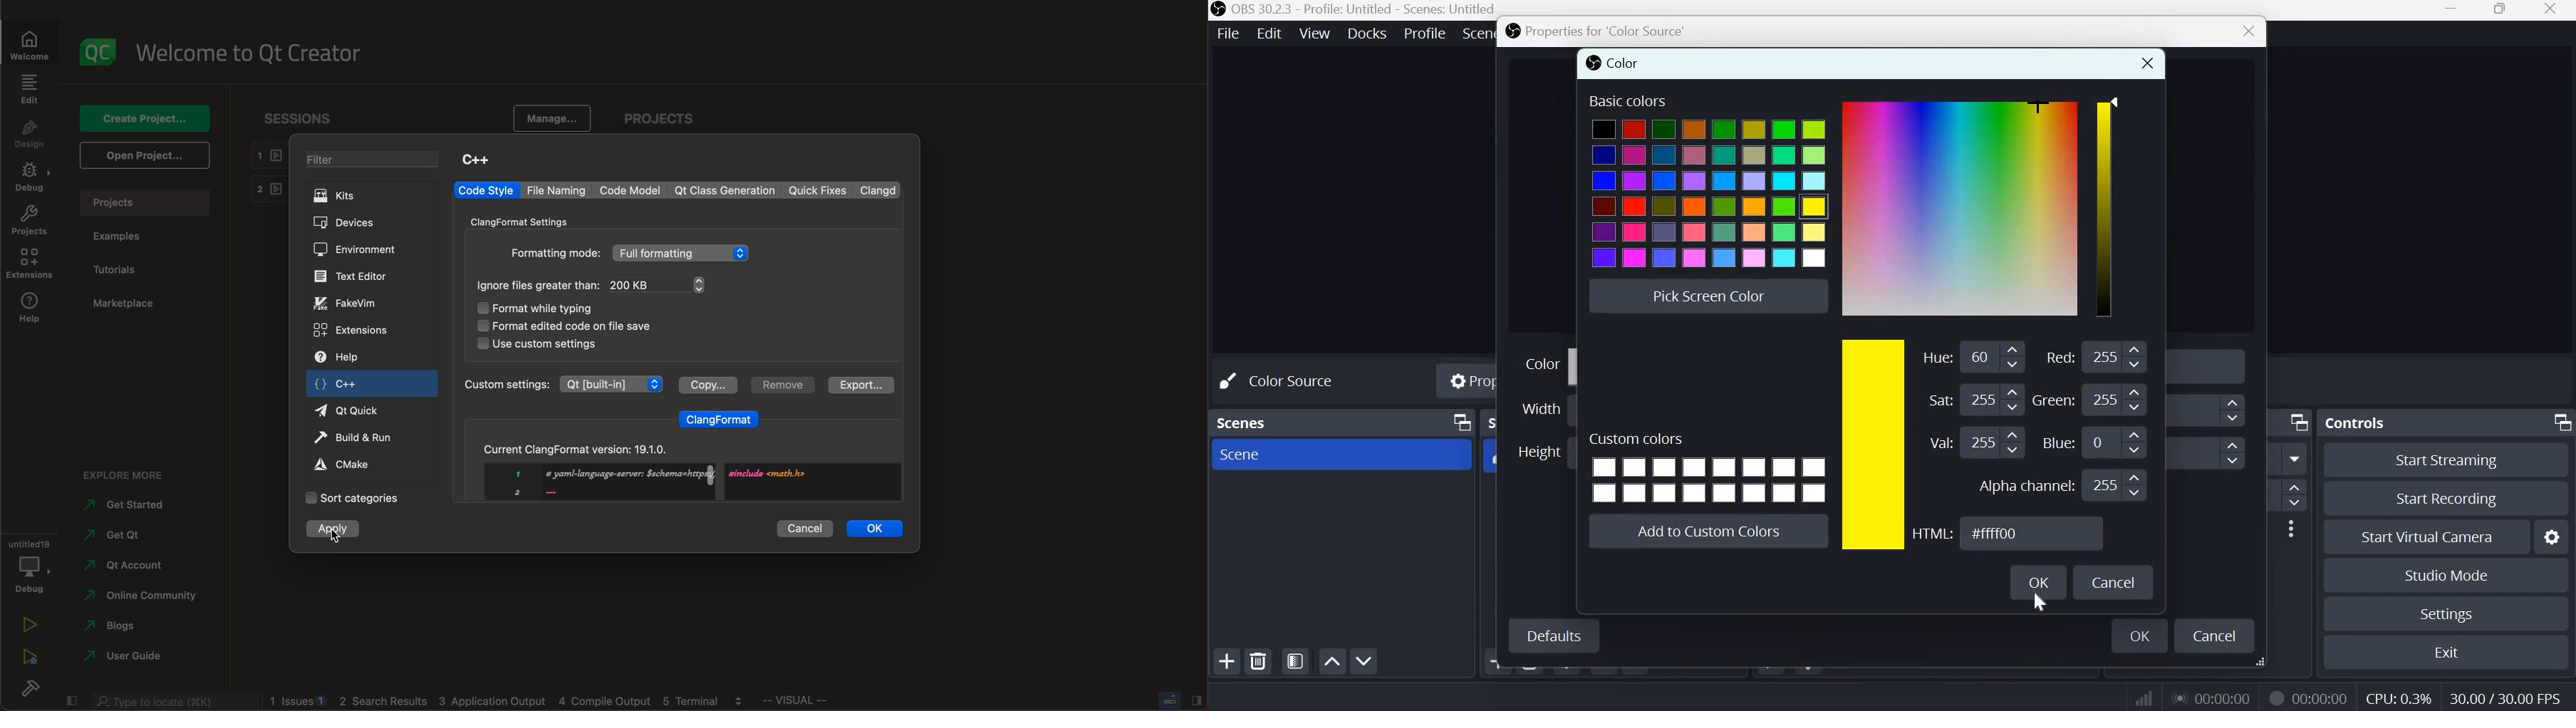  Describe the element at coordinates (2295, 422) in the screenshot. I see `Dock Options icon` at that location.